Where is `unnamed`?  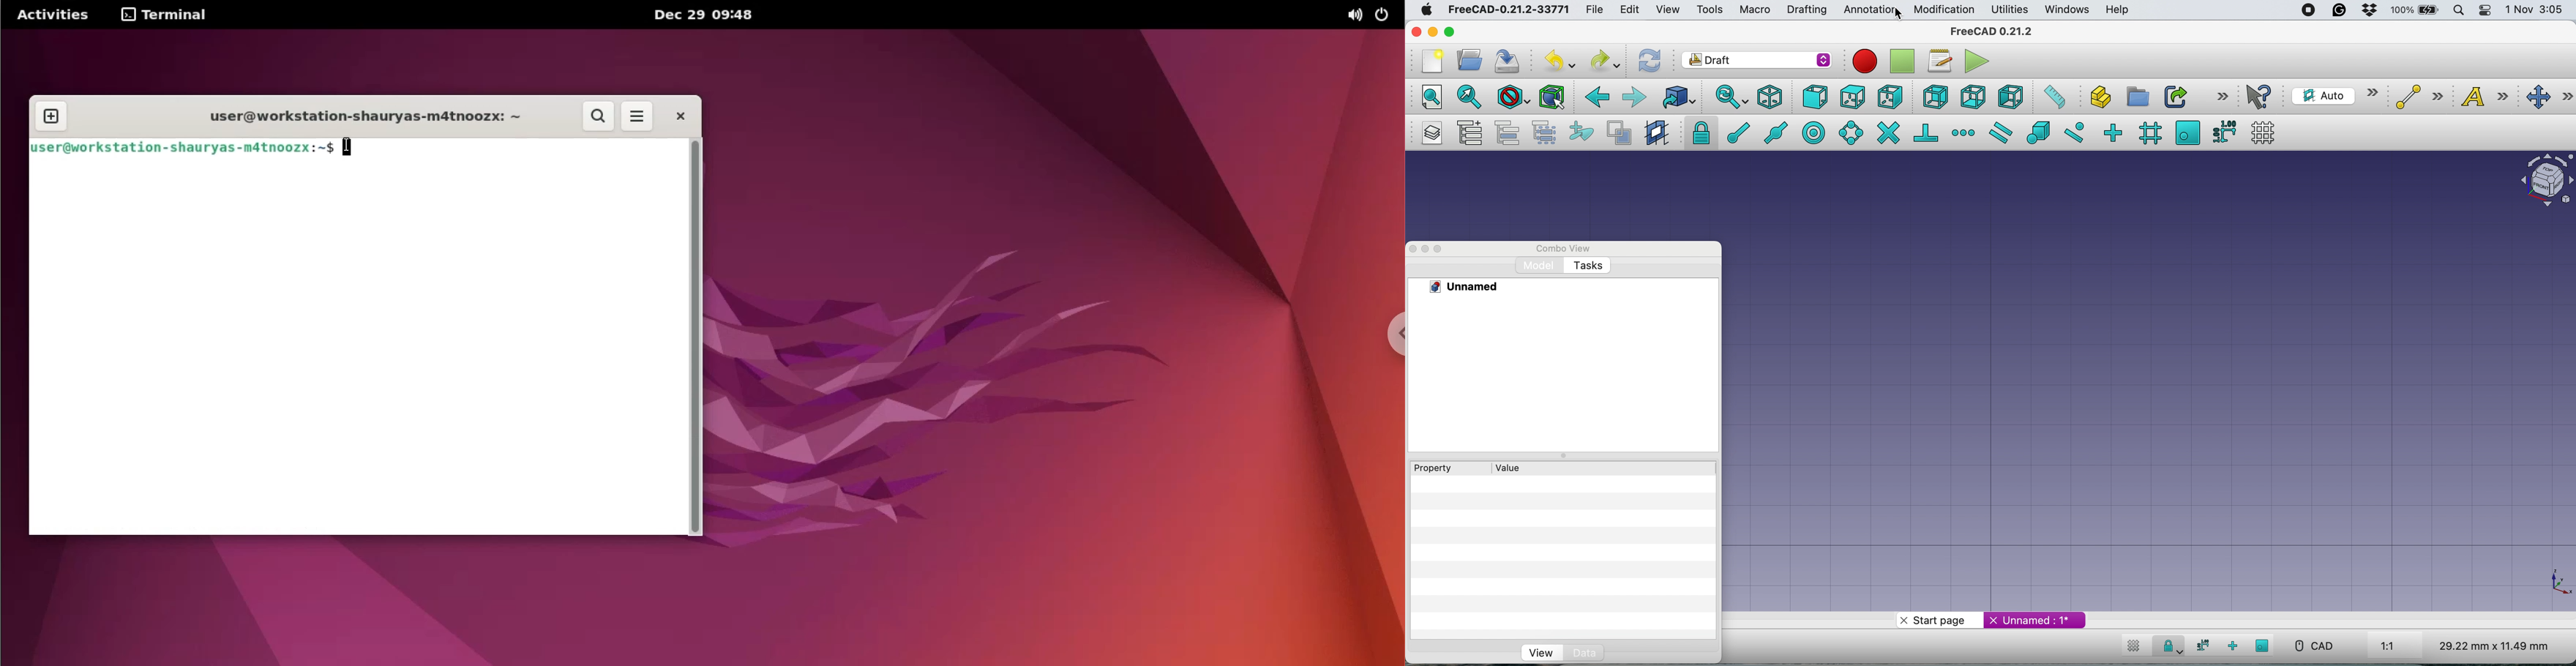
unnamed is located at coordinates (2034, 620).